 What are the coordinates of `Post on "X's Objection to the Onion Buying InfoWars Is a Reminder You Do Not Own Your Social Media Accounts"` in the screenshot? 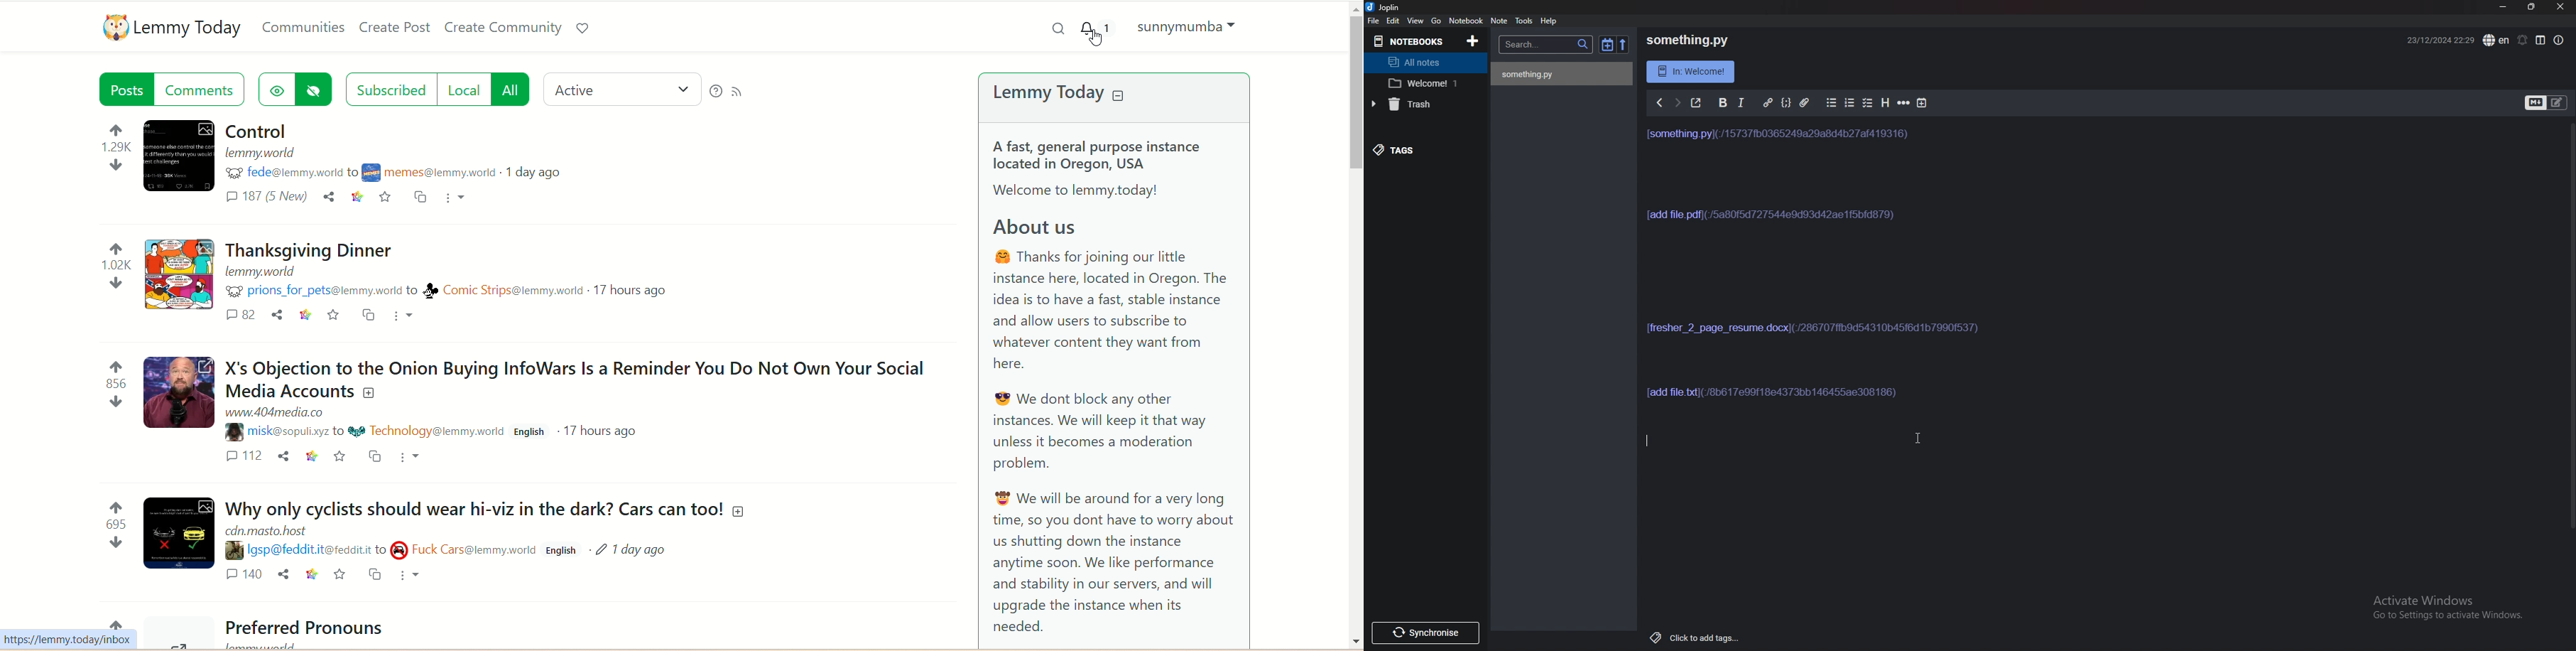 It's located at (540, 394).